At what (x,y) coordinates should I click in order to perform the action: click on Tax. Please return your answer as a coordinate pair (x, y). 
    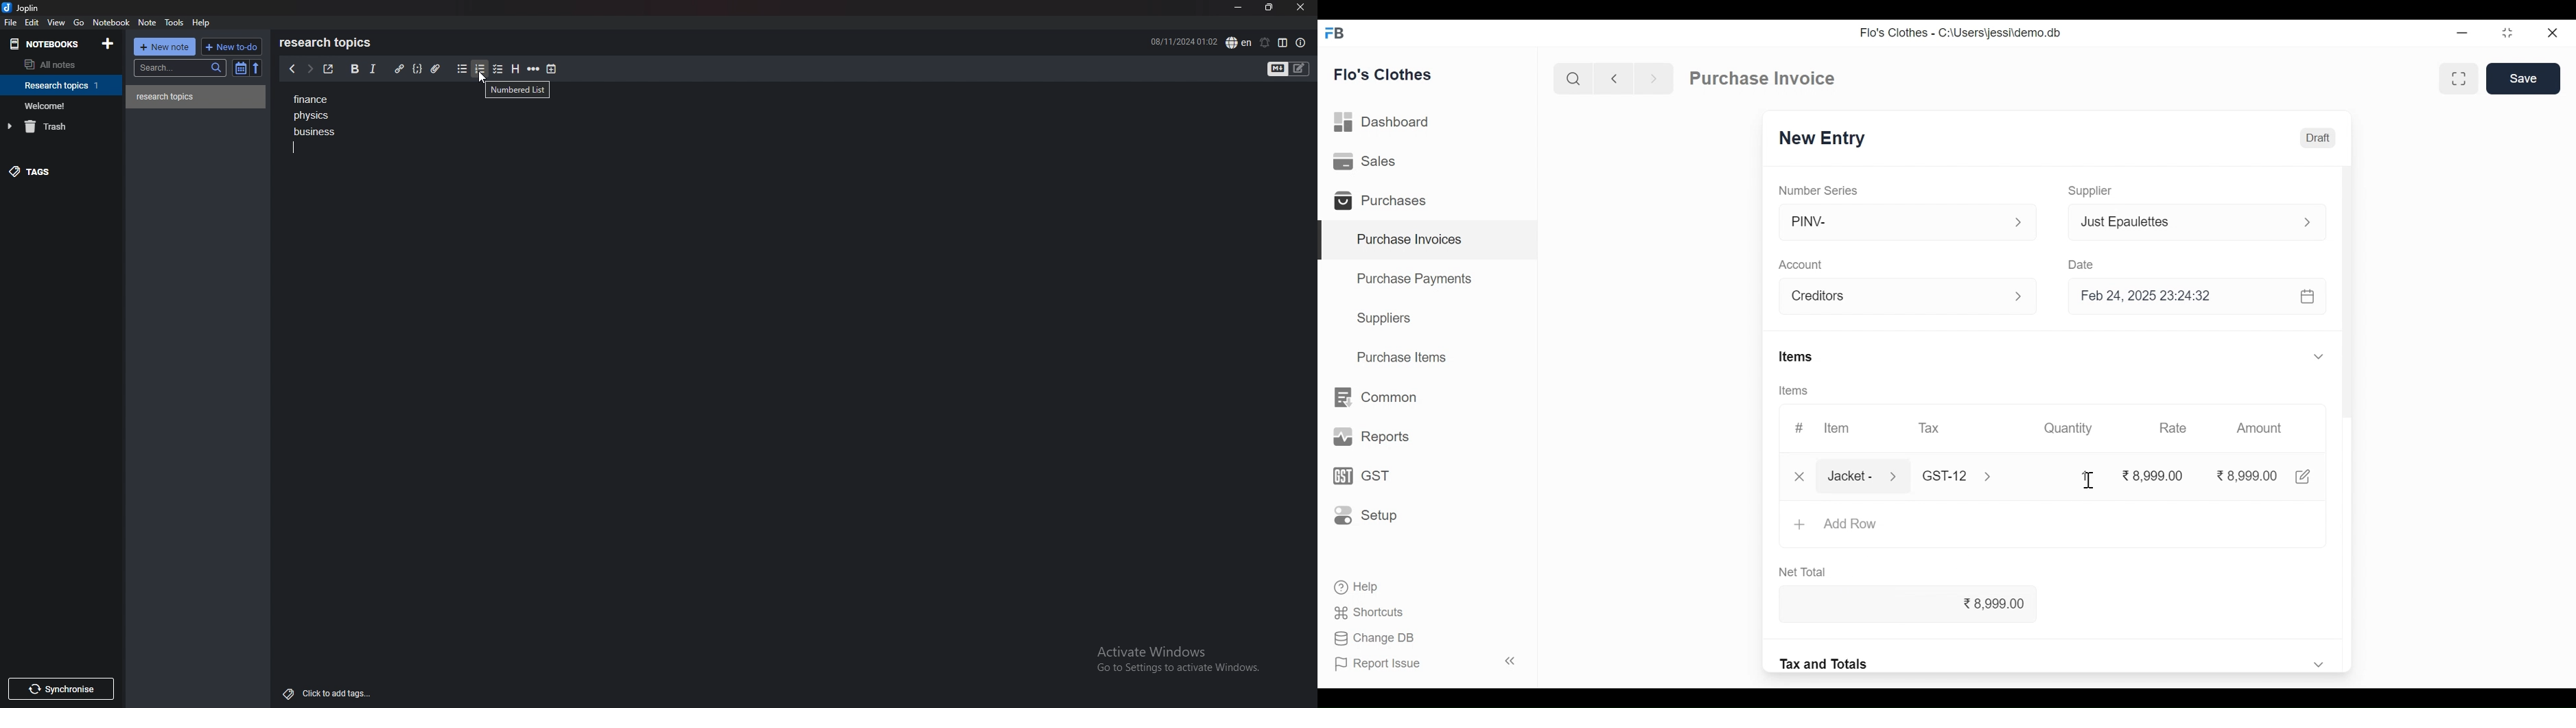
    Looking at the image, I should click on (1933, 429).